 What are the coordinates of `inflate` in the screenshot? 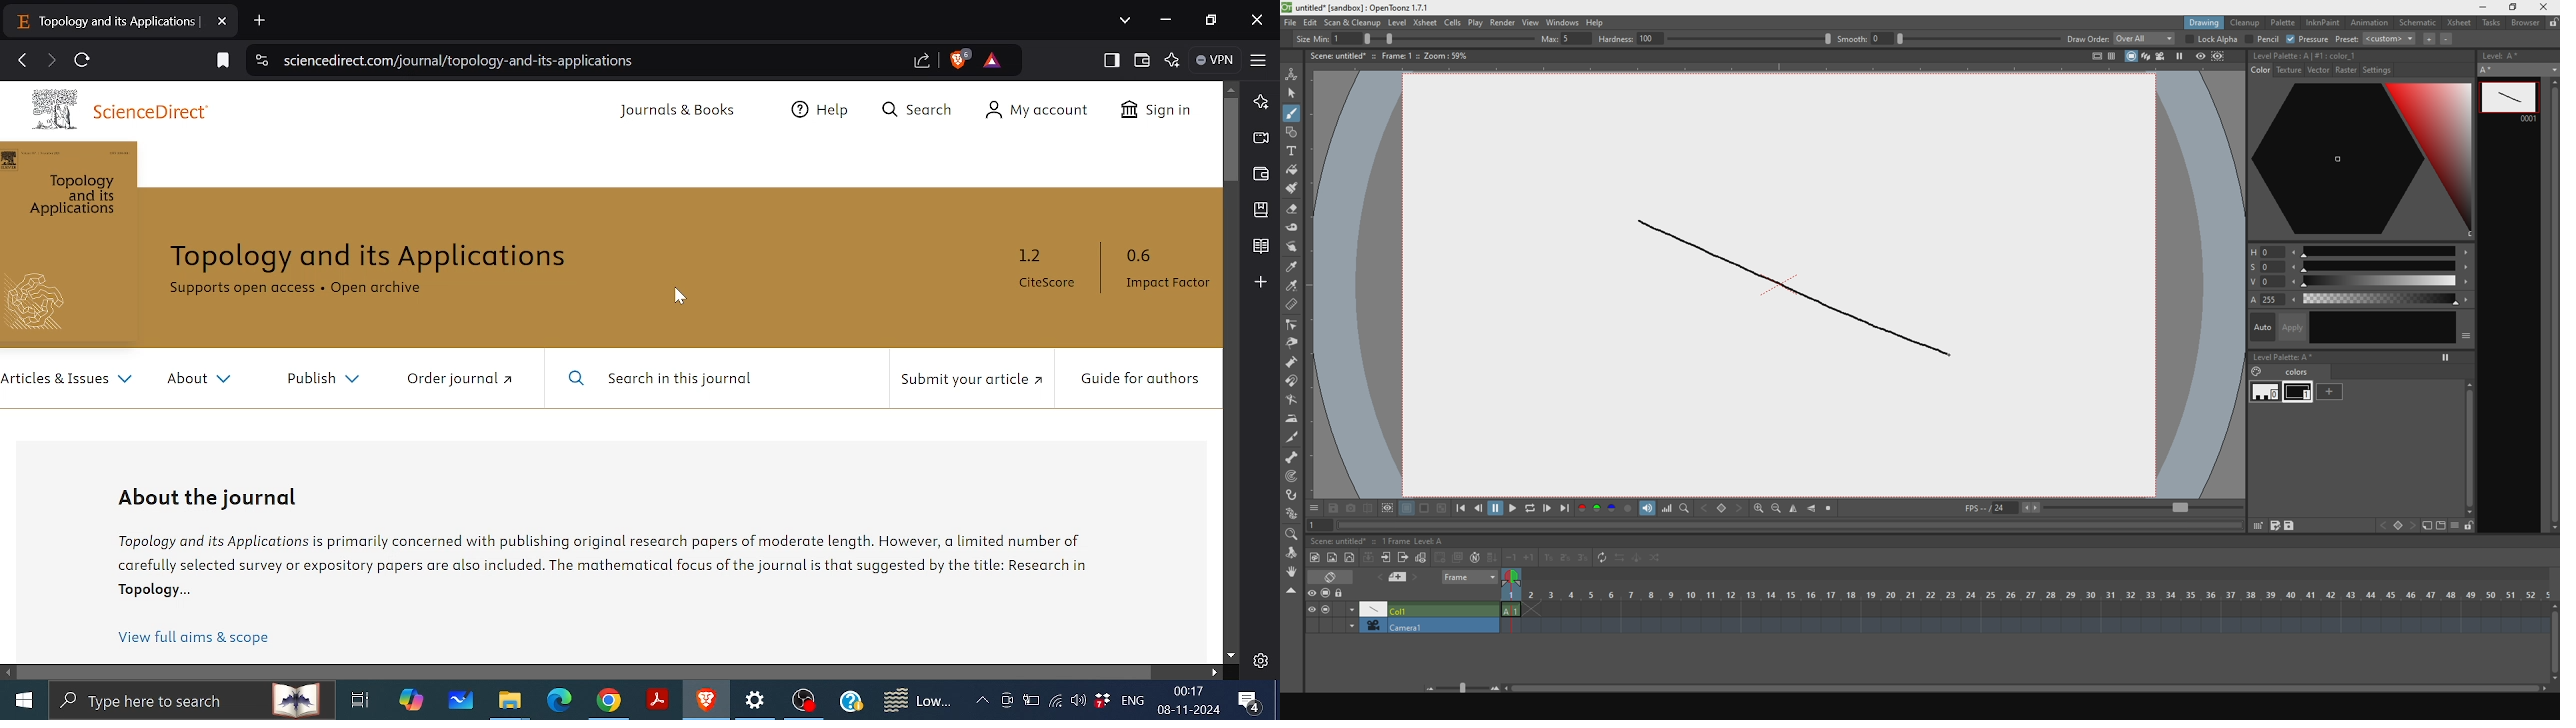 It's located at (1293, 361).